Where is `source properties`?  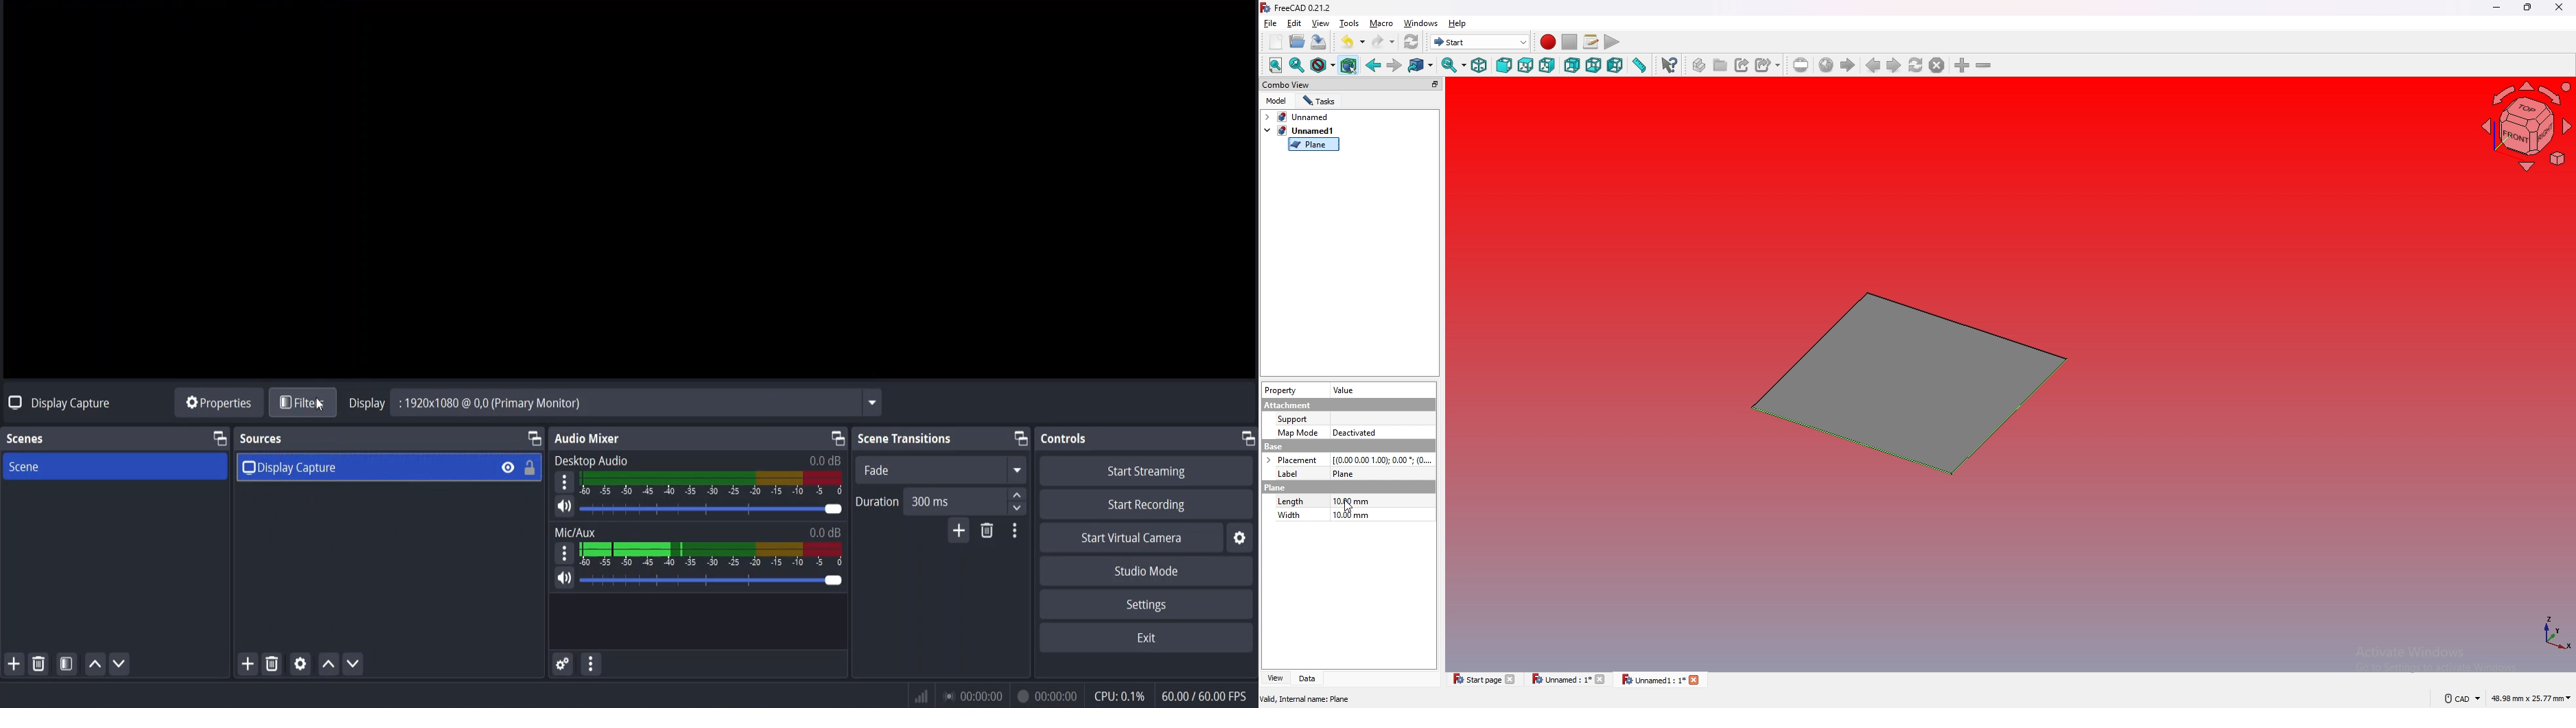
source properties is located at coordinates (218, 404).